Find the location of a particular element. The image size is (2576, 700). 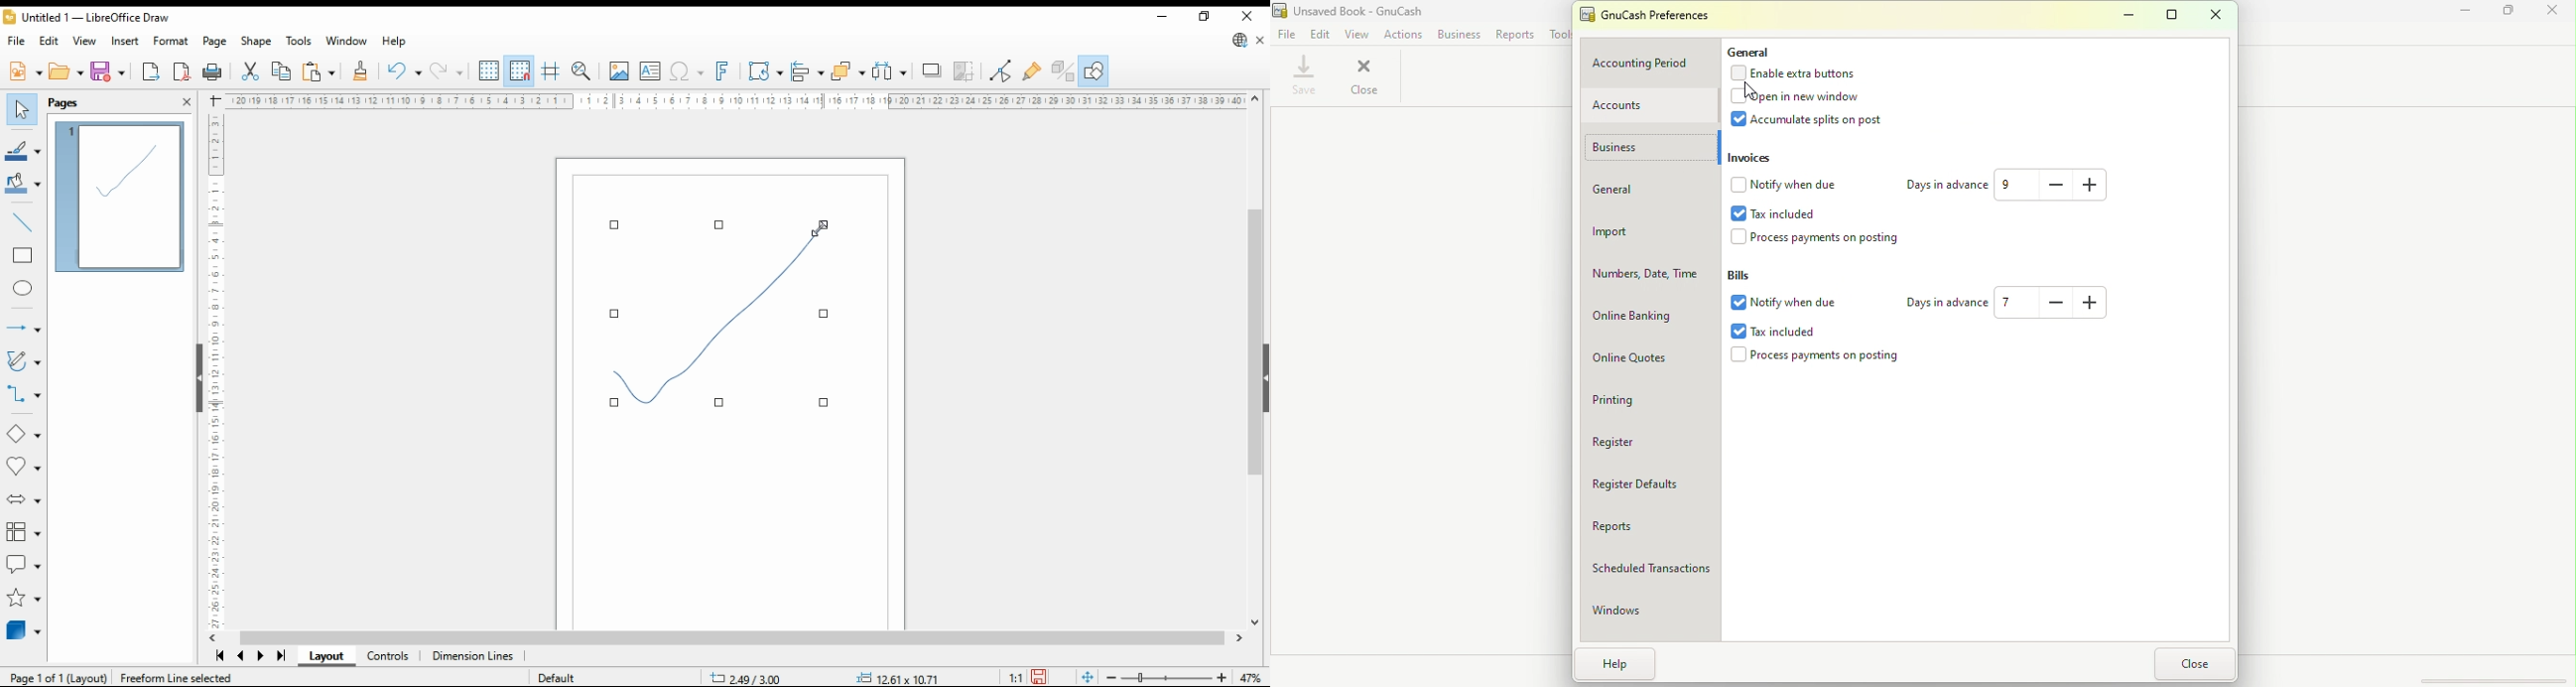

Accumulate splits on post is located at coordinates (1813, 120).